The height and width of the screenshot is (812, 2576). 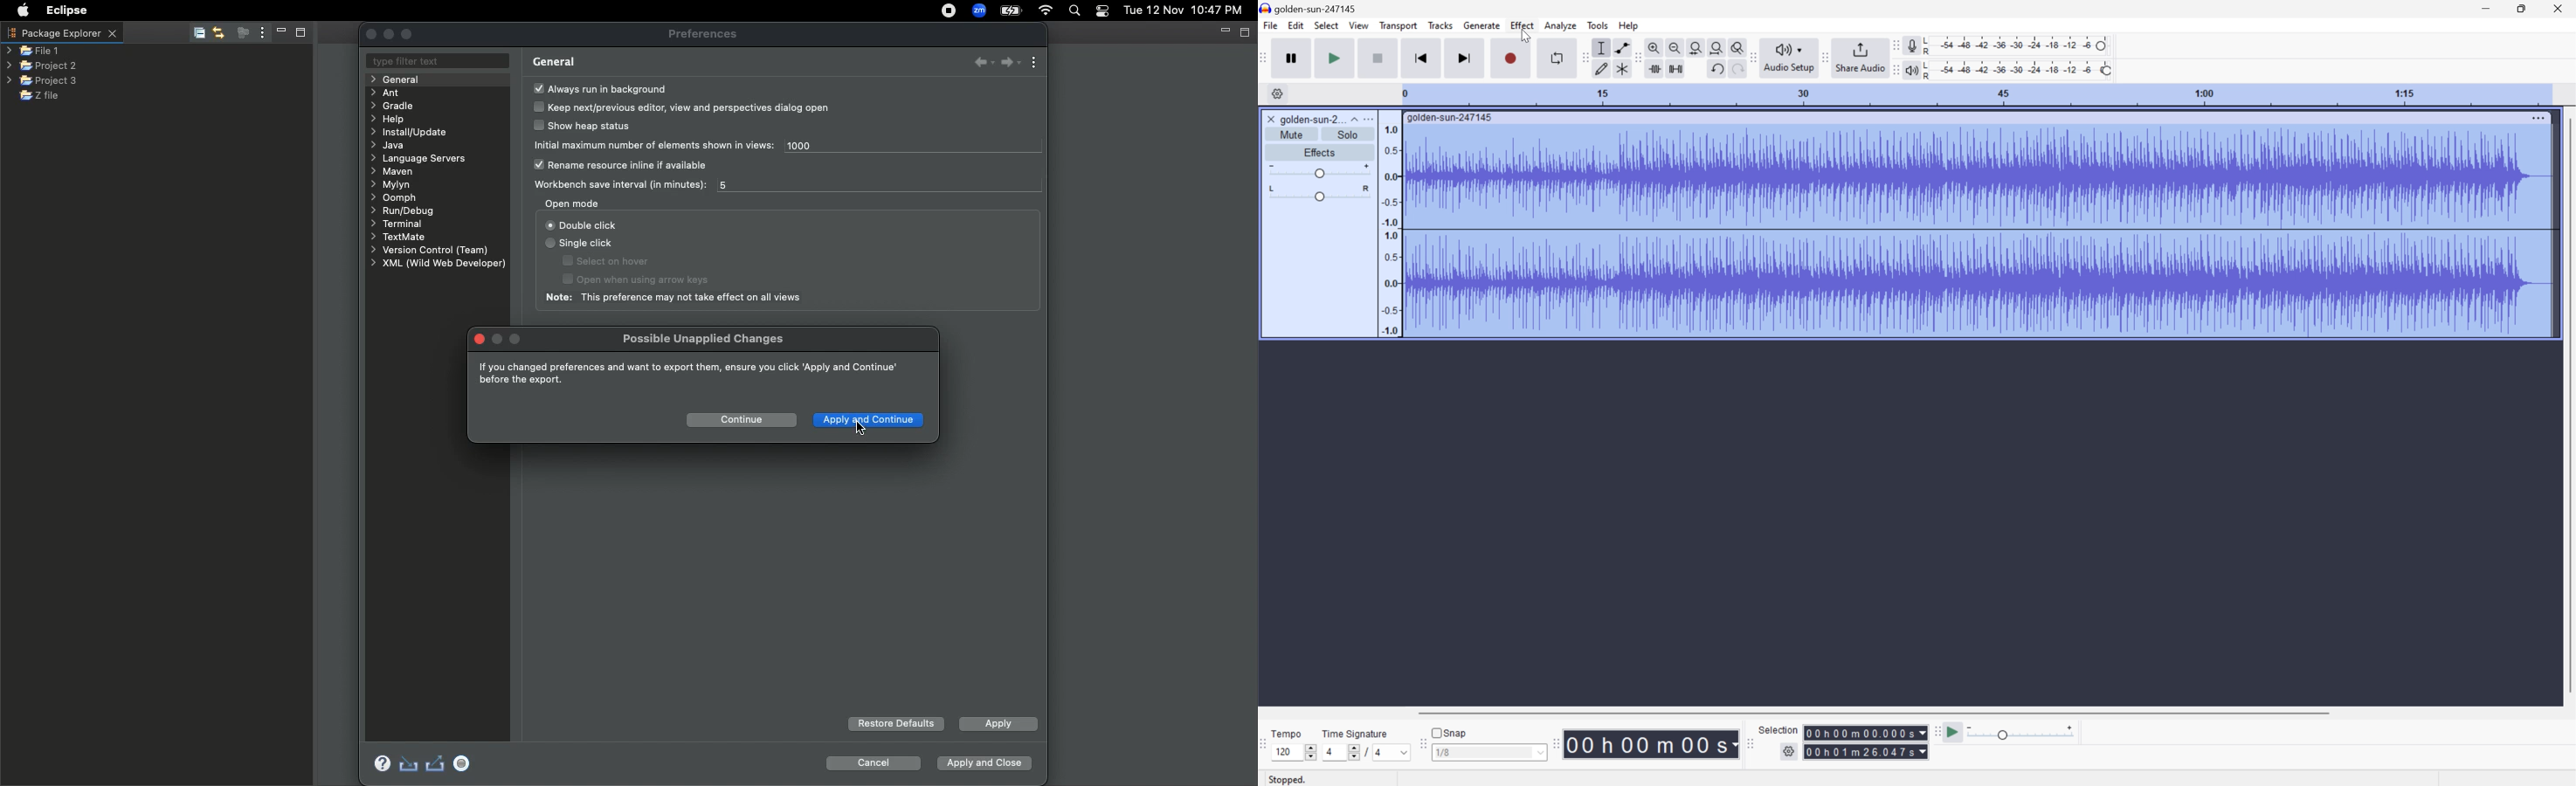 What do you see at coordinates (1597, 24) in the screenshot?
I see `Tools` at bounding box center [1597, 24].